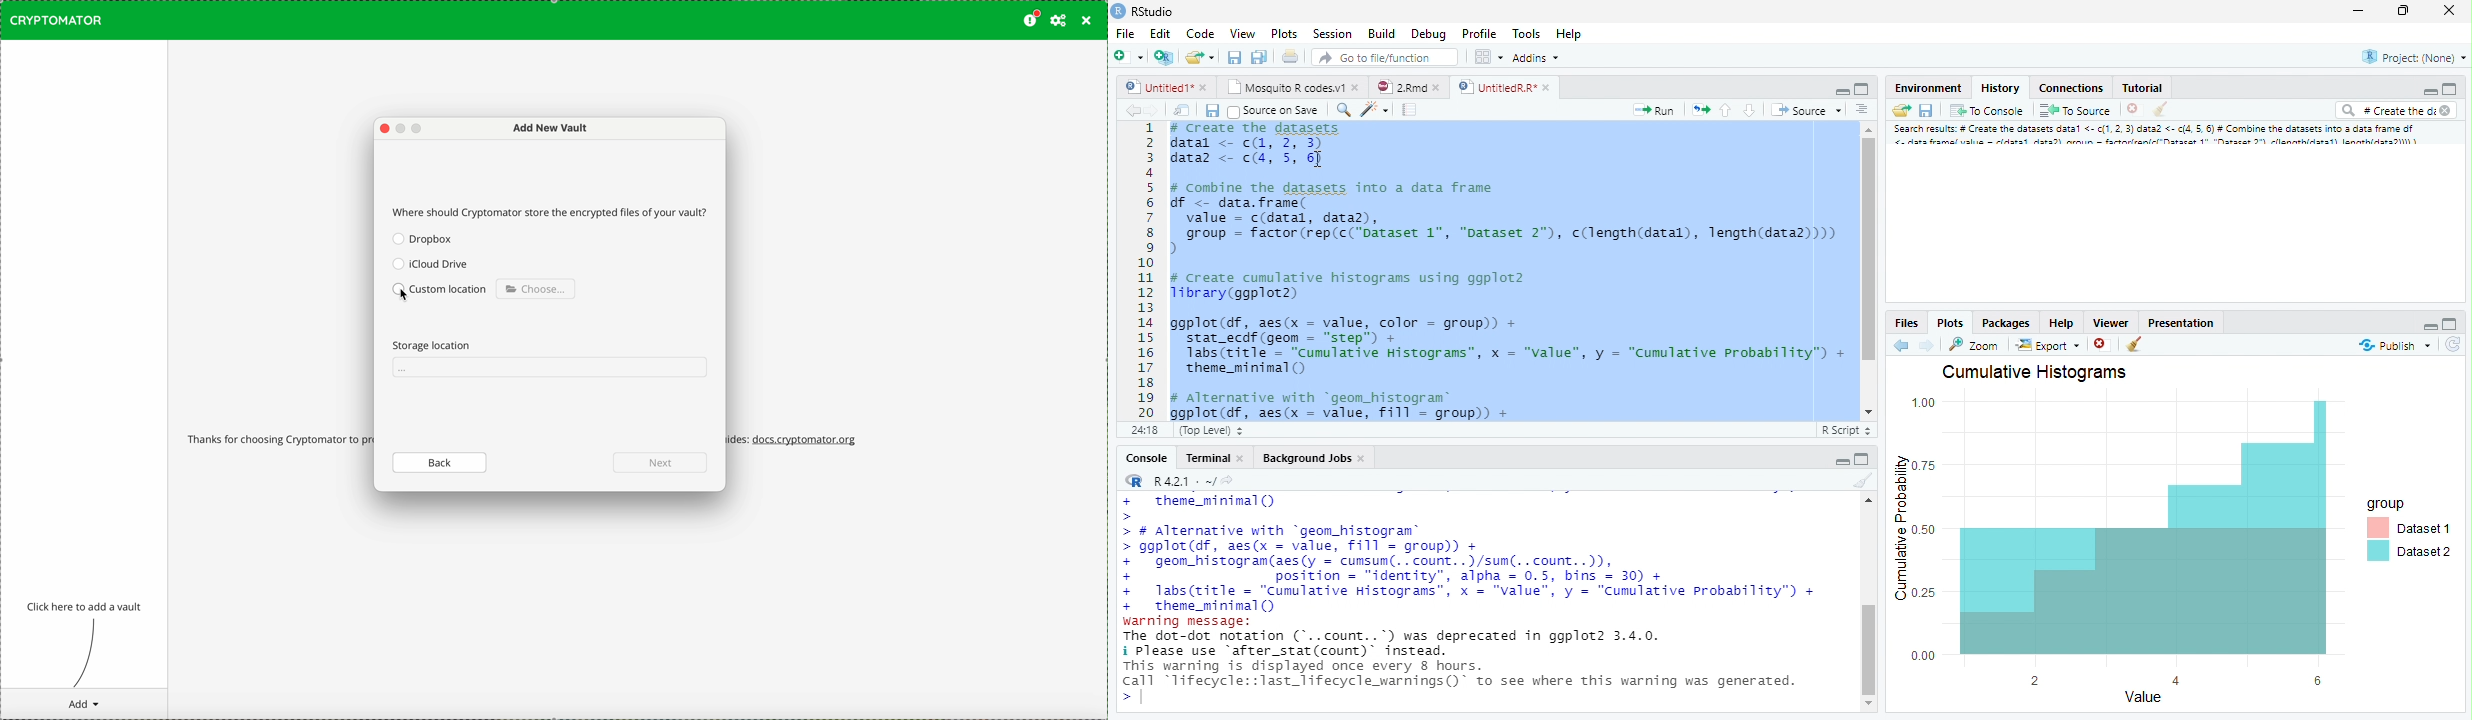 This screenshot has height=728, width=2492. What do you see at coordinates (2181, 691) in the screenshot?
I see `Value` at bounding box center [2181, 691].